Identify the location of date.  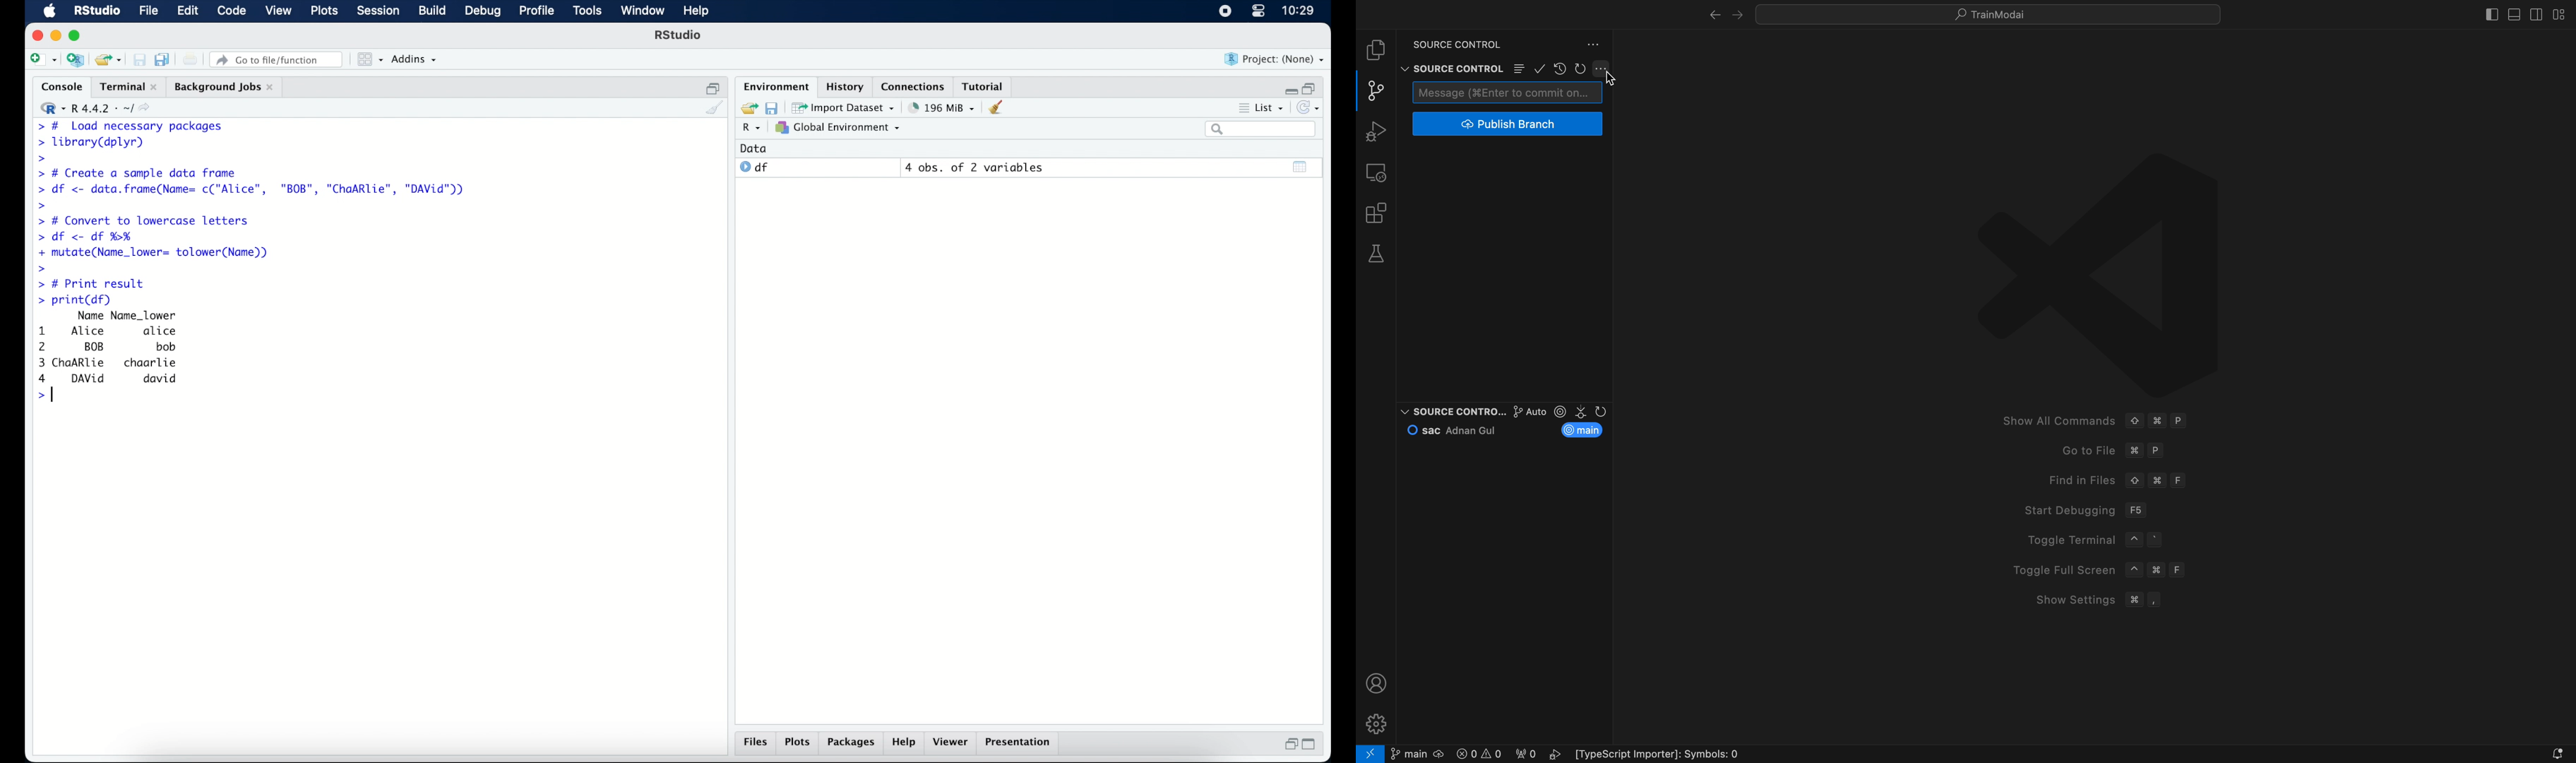
(754, 148).